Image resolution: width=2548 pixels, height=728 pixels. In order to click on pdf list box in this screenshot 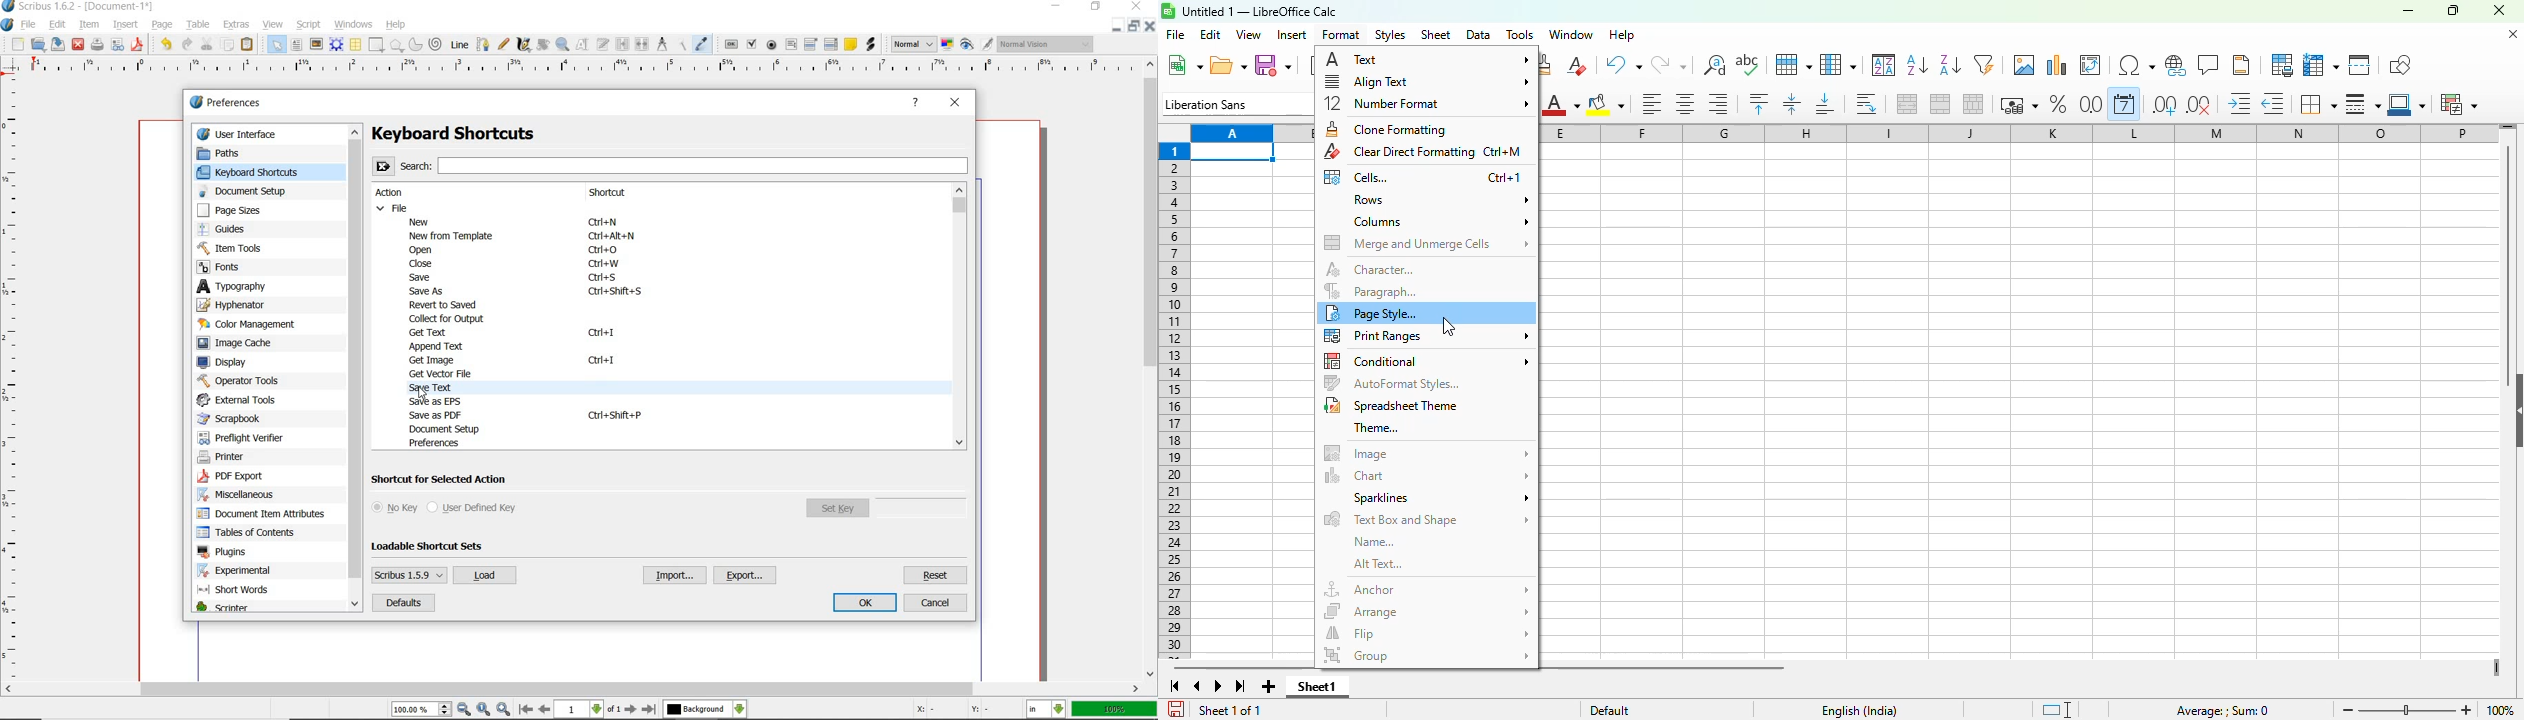, I will do `click(830, 45)`.